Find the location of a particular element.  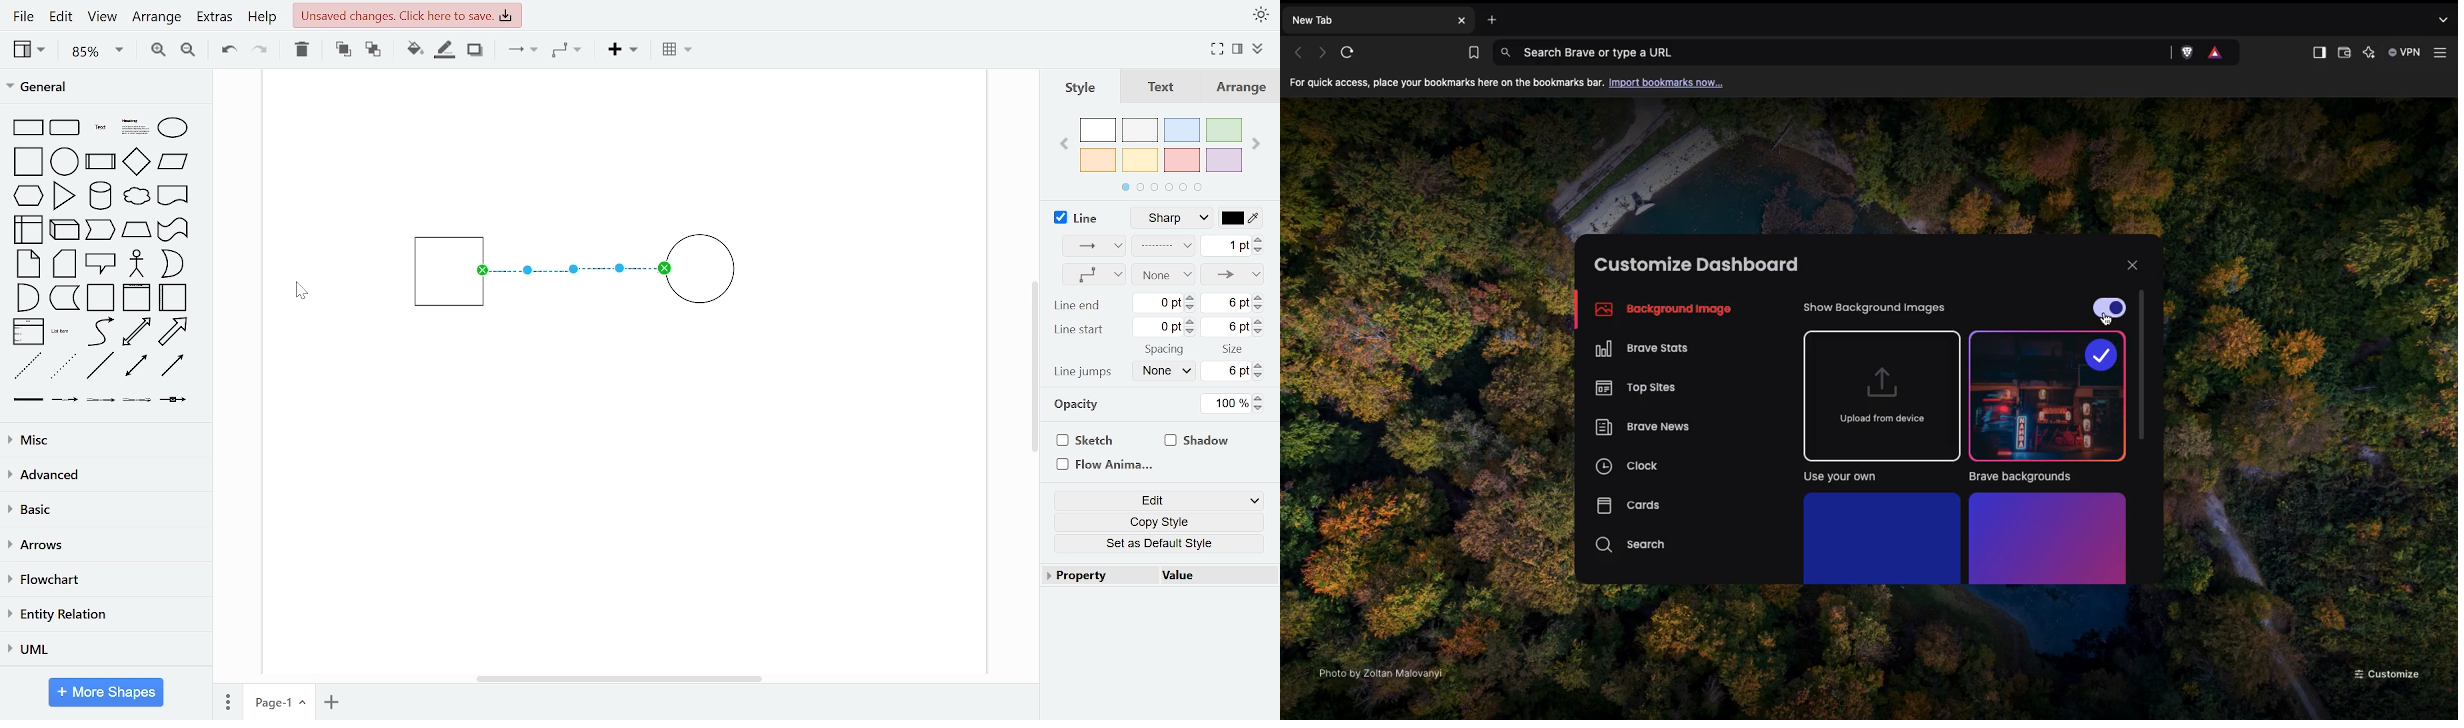

edit is located at coordinates (60, 18).